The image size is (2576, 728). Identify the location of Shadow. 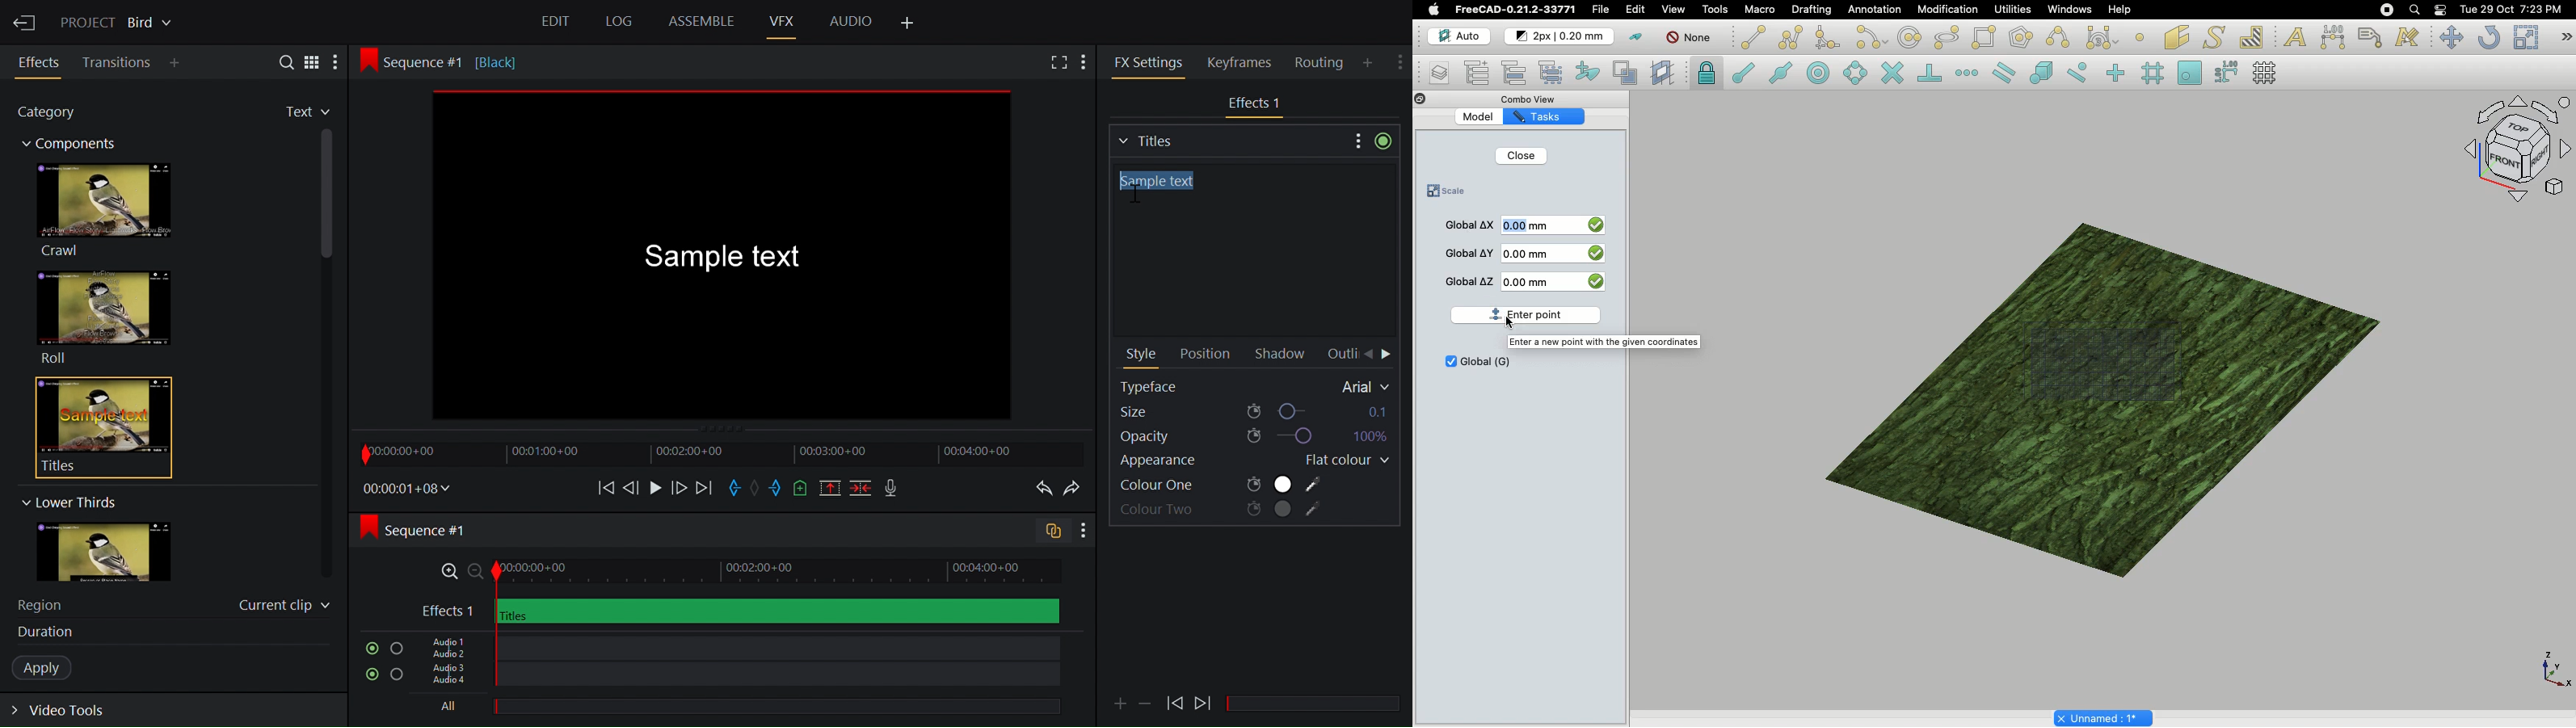
(1284, 355).